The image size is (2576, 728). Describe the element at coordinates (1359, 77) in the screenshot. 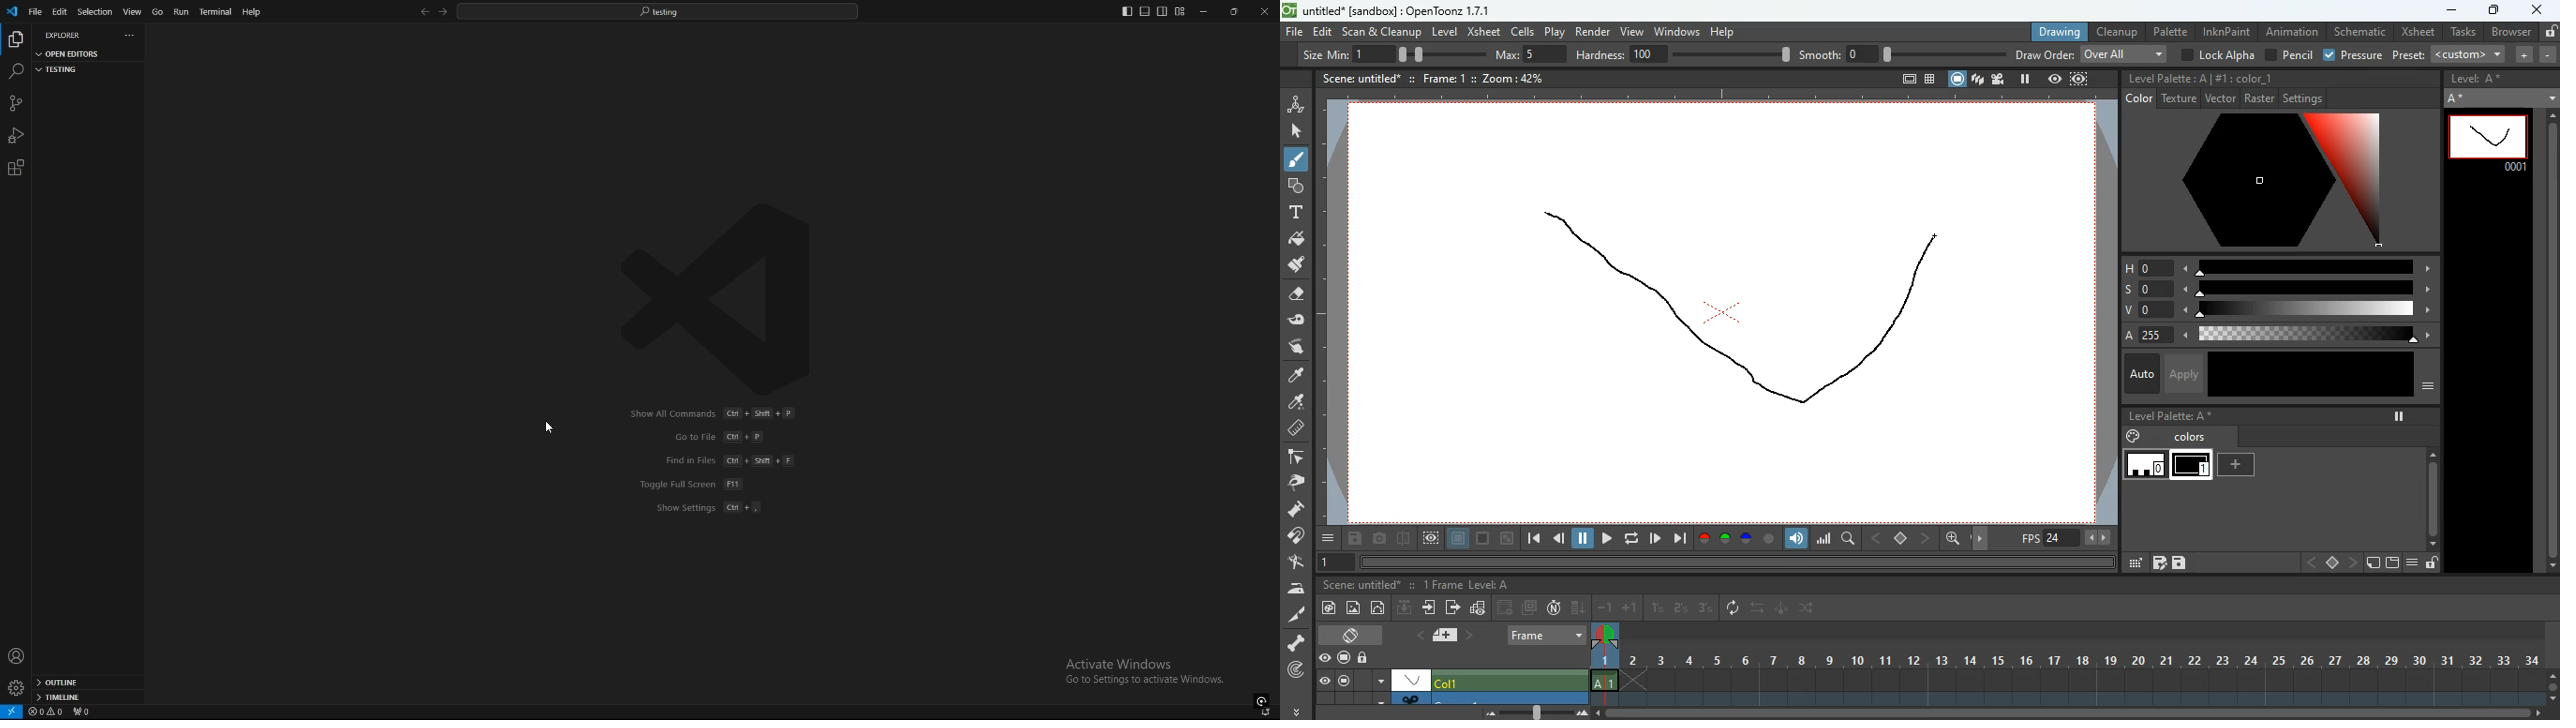

I see `title` at that location.